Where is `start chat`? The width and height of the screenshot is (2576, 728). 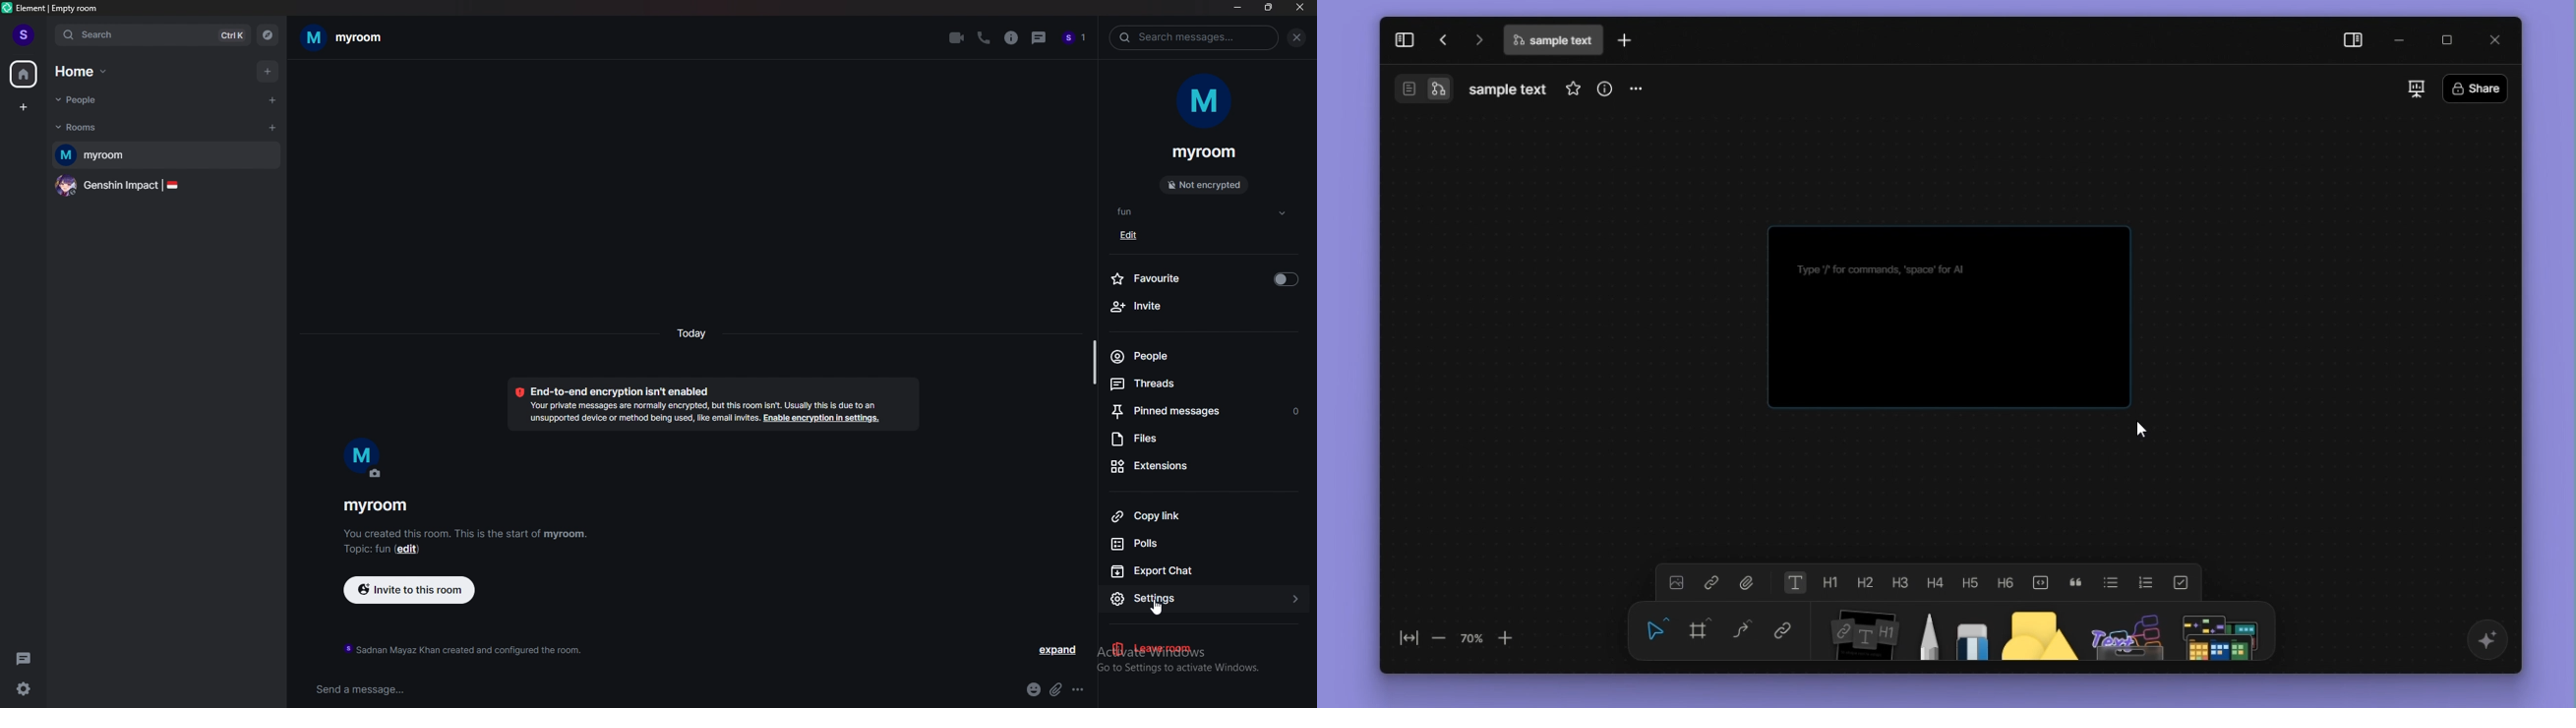
start chat is located at coordinates (274, 101).